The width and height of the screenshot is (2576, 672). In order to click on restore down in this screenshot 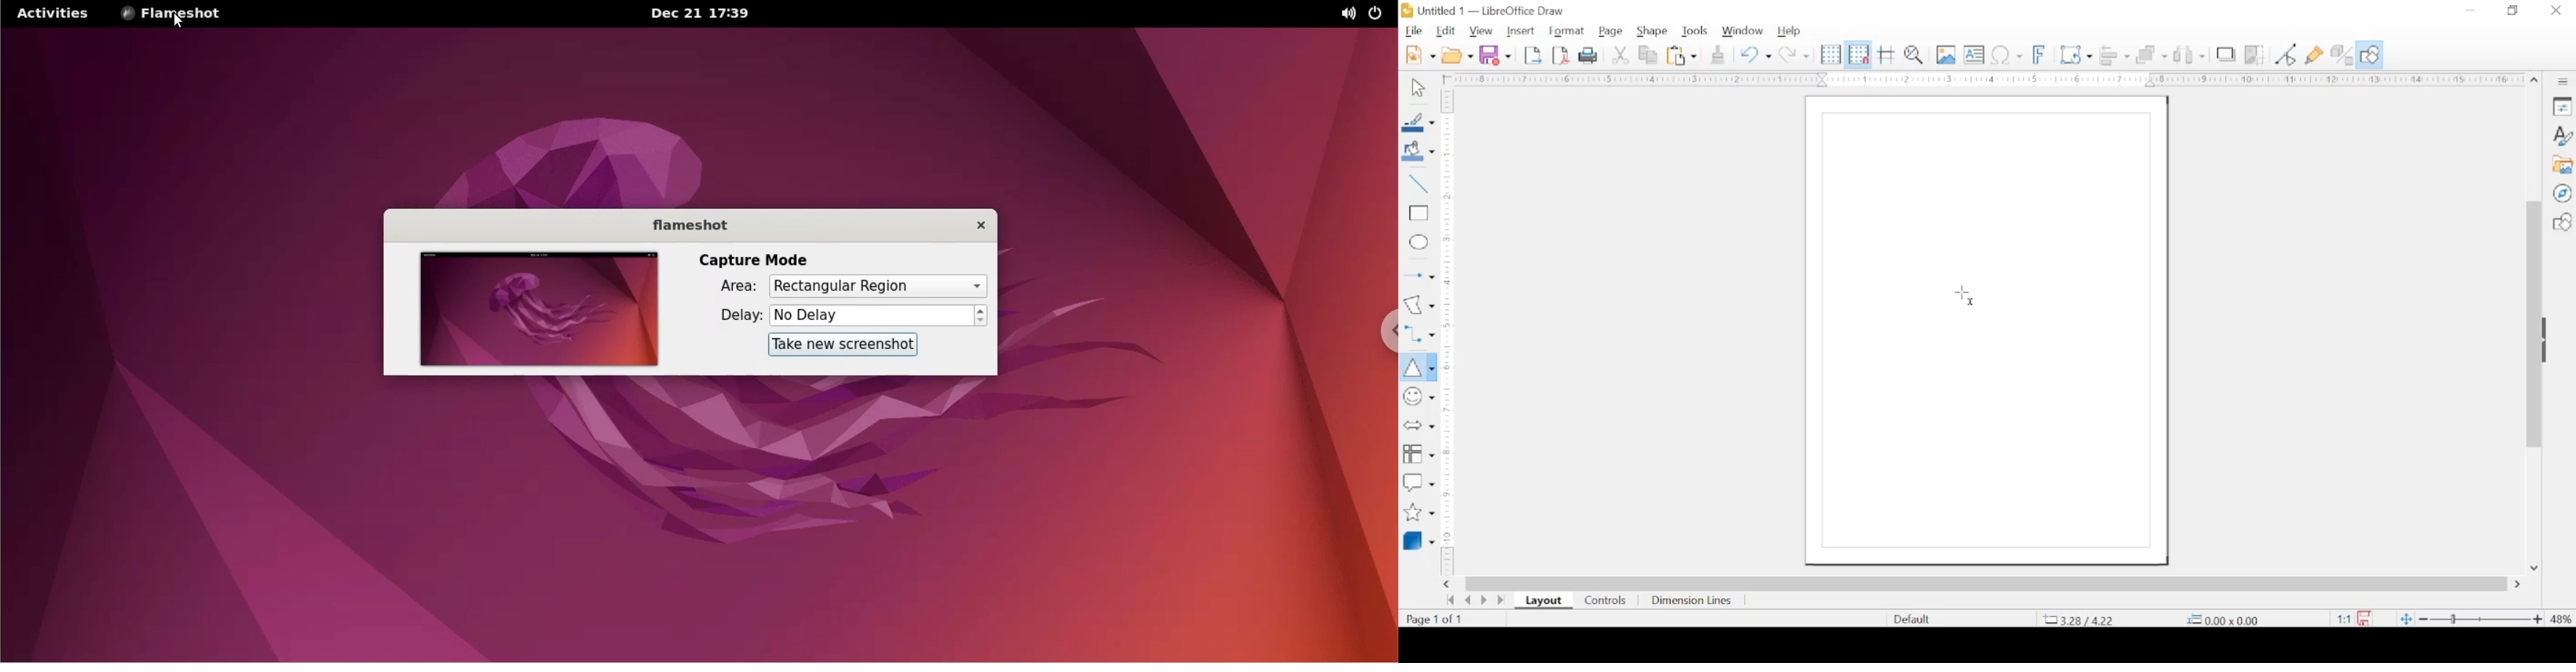, I will do `click(2512, 10)`.